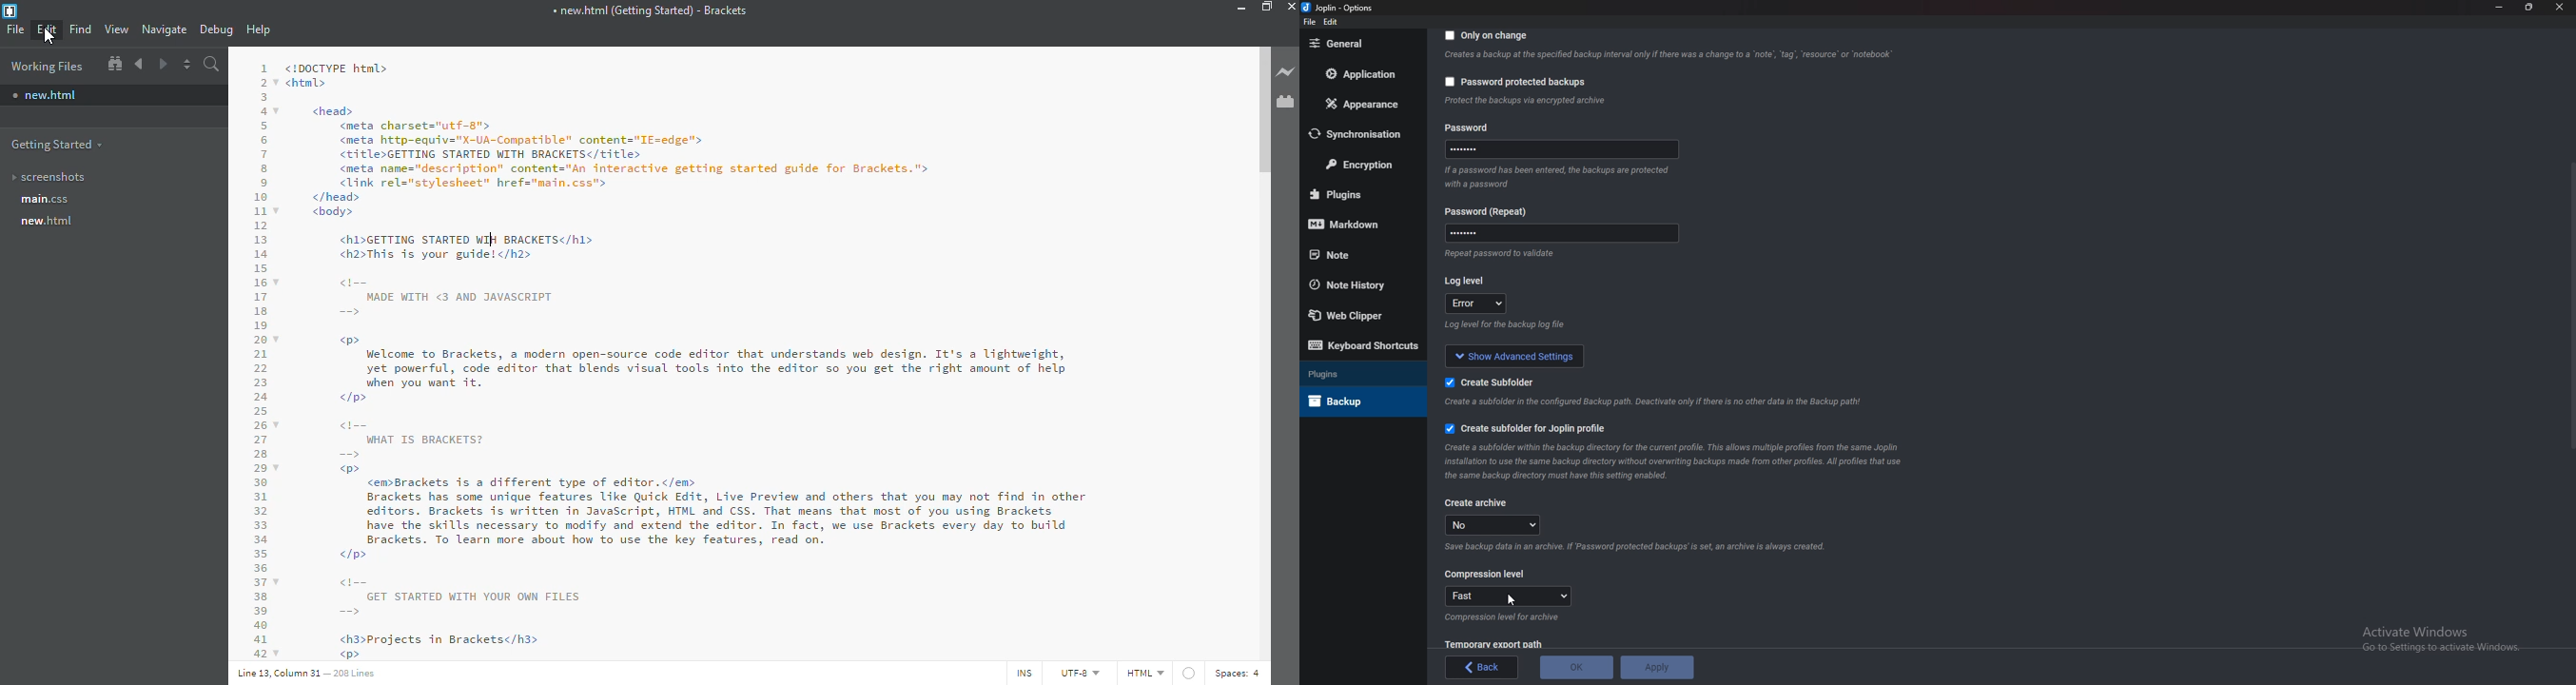 The image size is (2576, 700). Describe the element at coordinates (52, 38) in the screenshot. I see `cursor` at that location.